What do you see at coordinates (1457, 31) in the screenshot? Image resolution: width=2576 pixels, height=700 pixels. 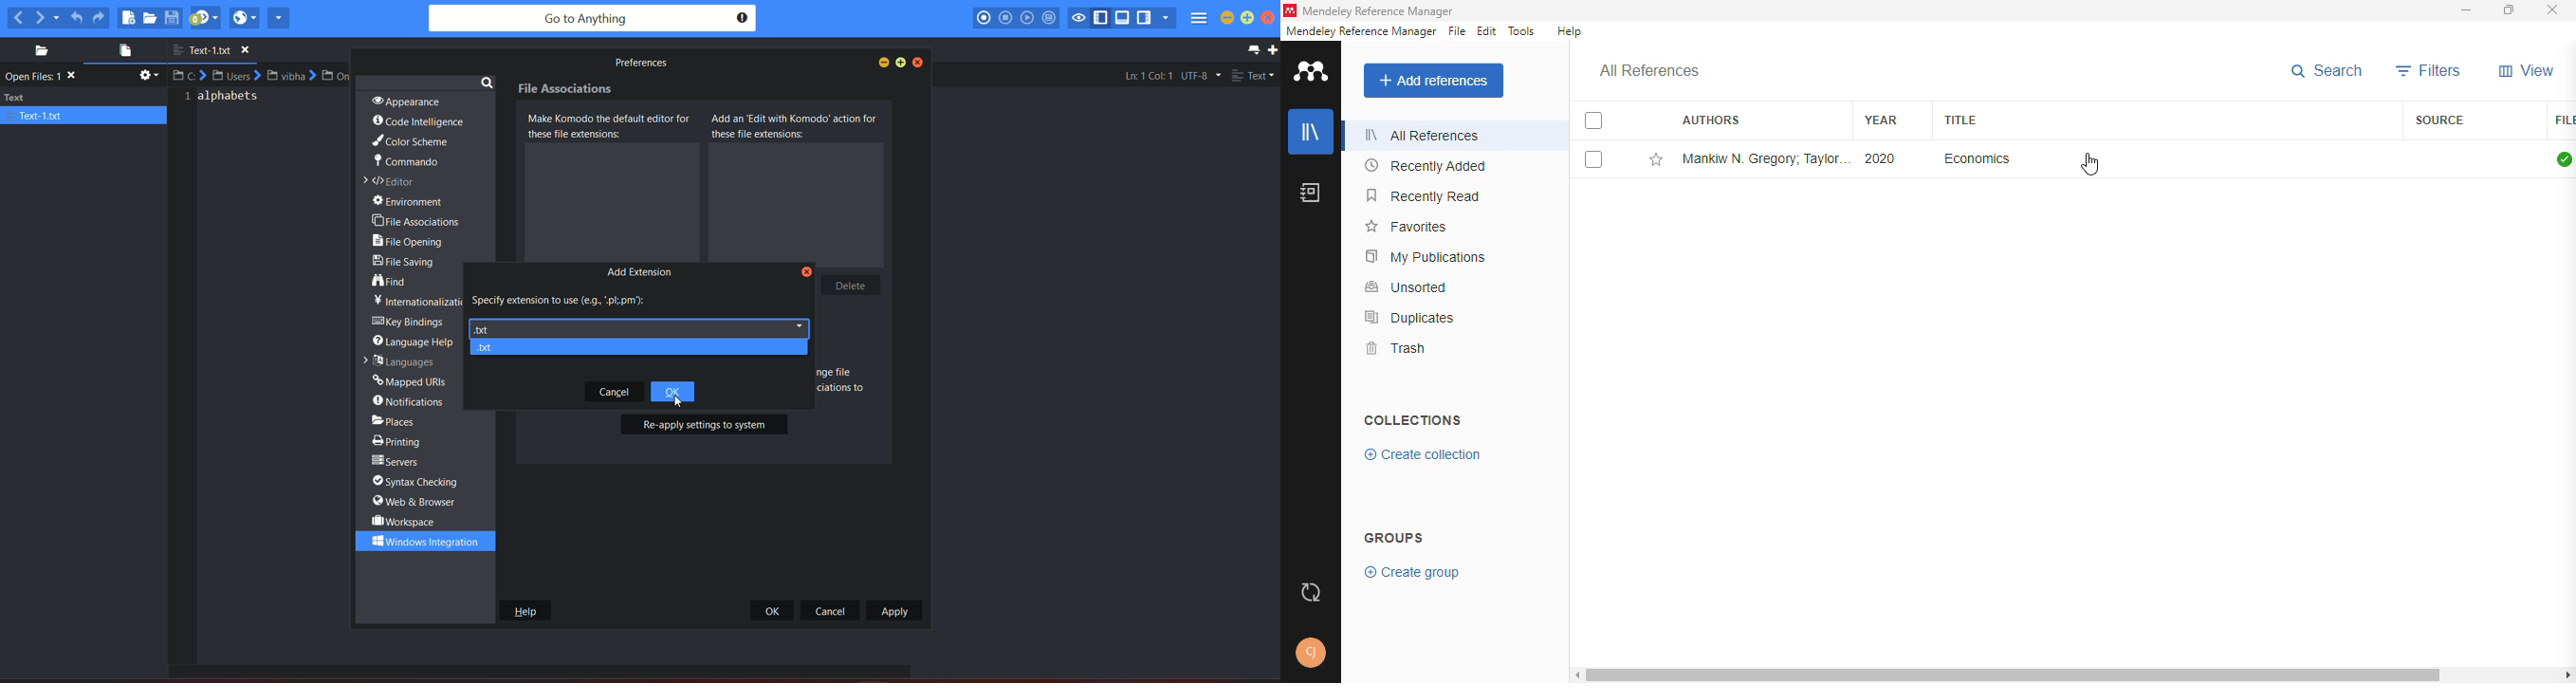 I see `file` at bounding box center [1457, 31].